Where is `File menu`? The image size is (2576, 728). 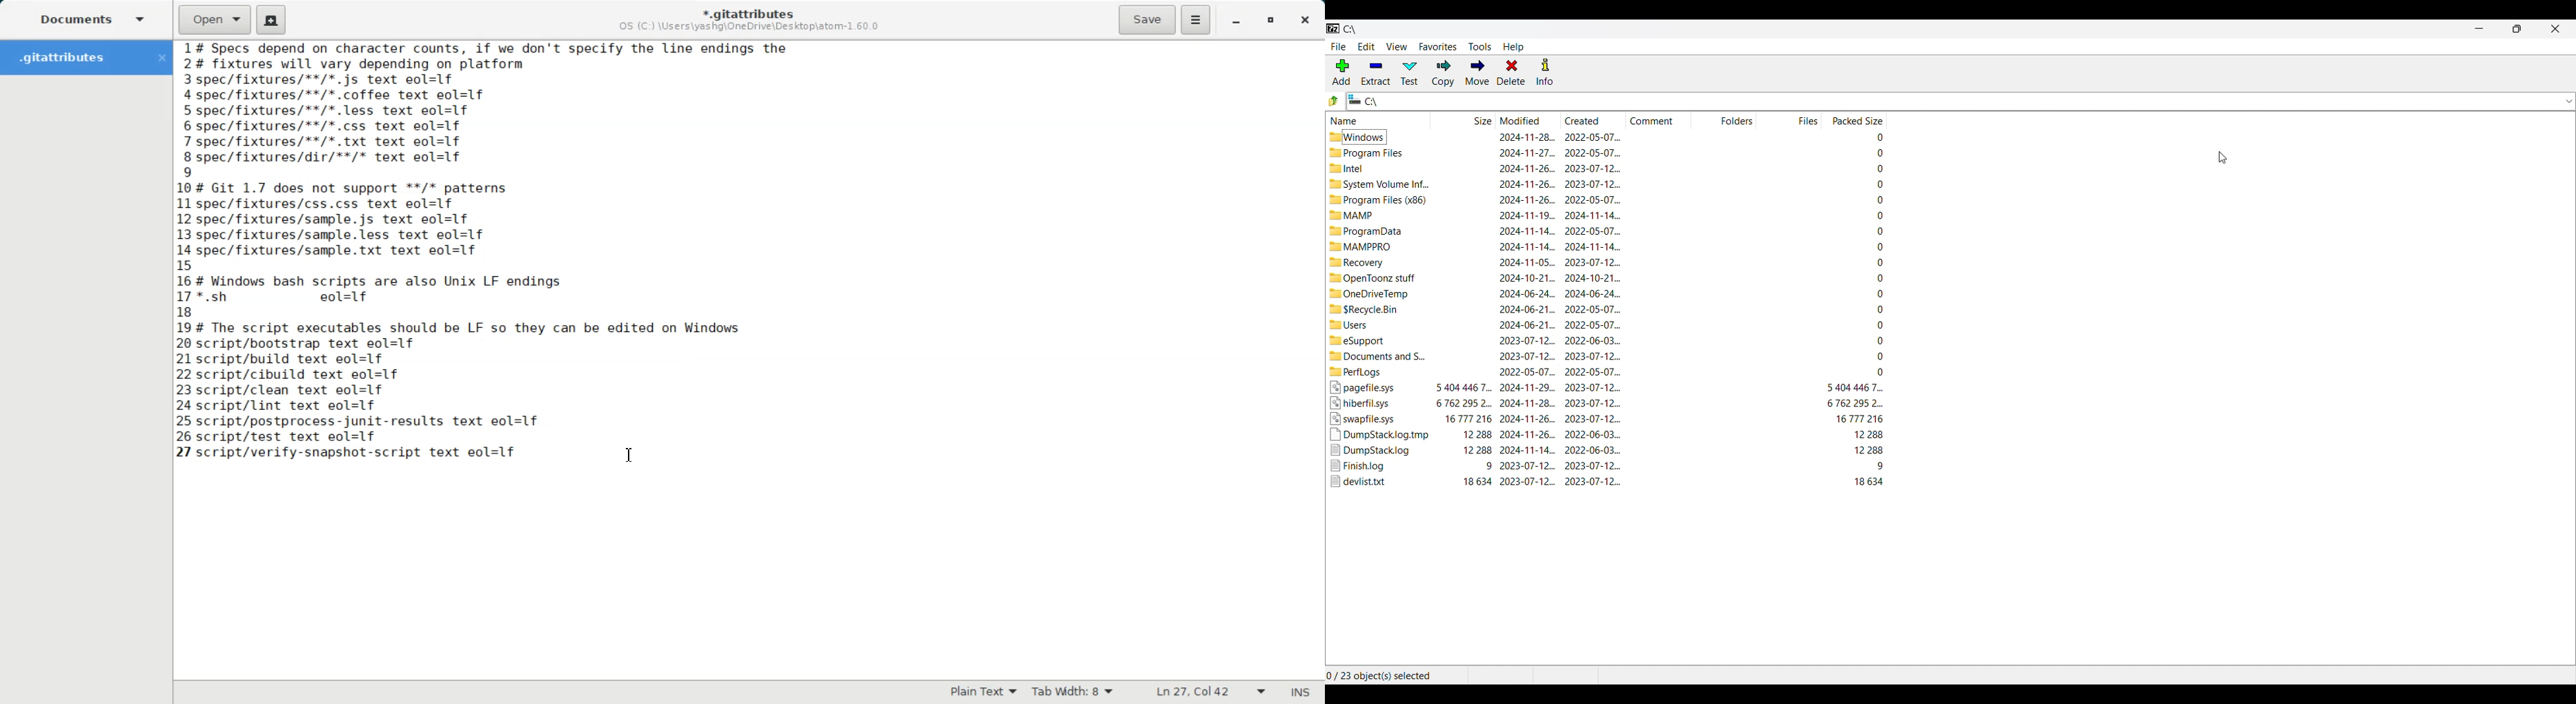 File menu is located at coordinates (1339, 47).